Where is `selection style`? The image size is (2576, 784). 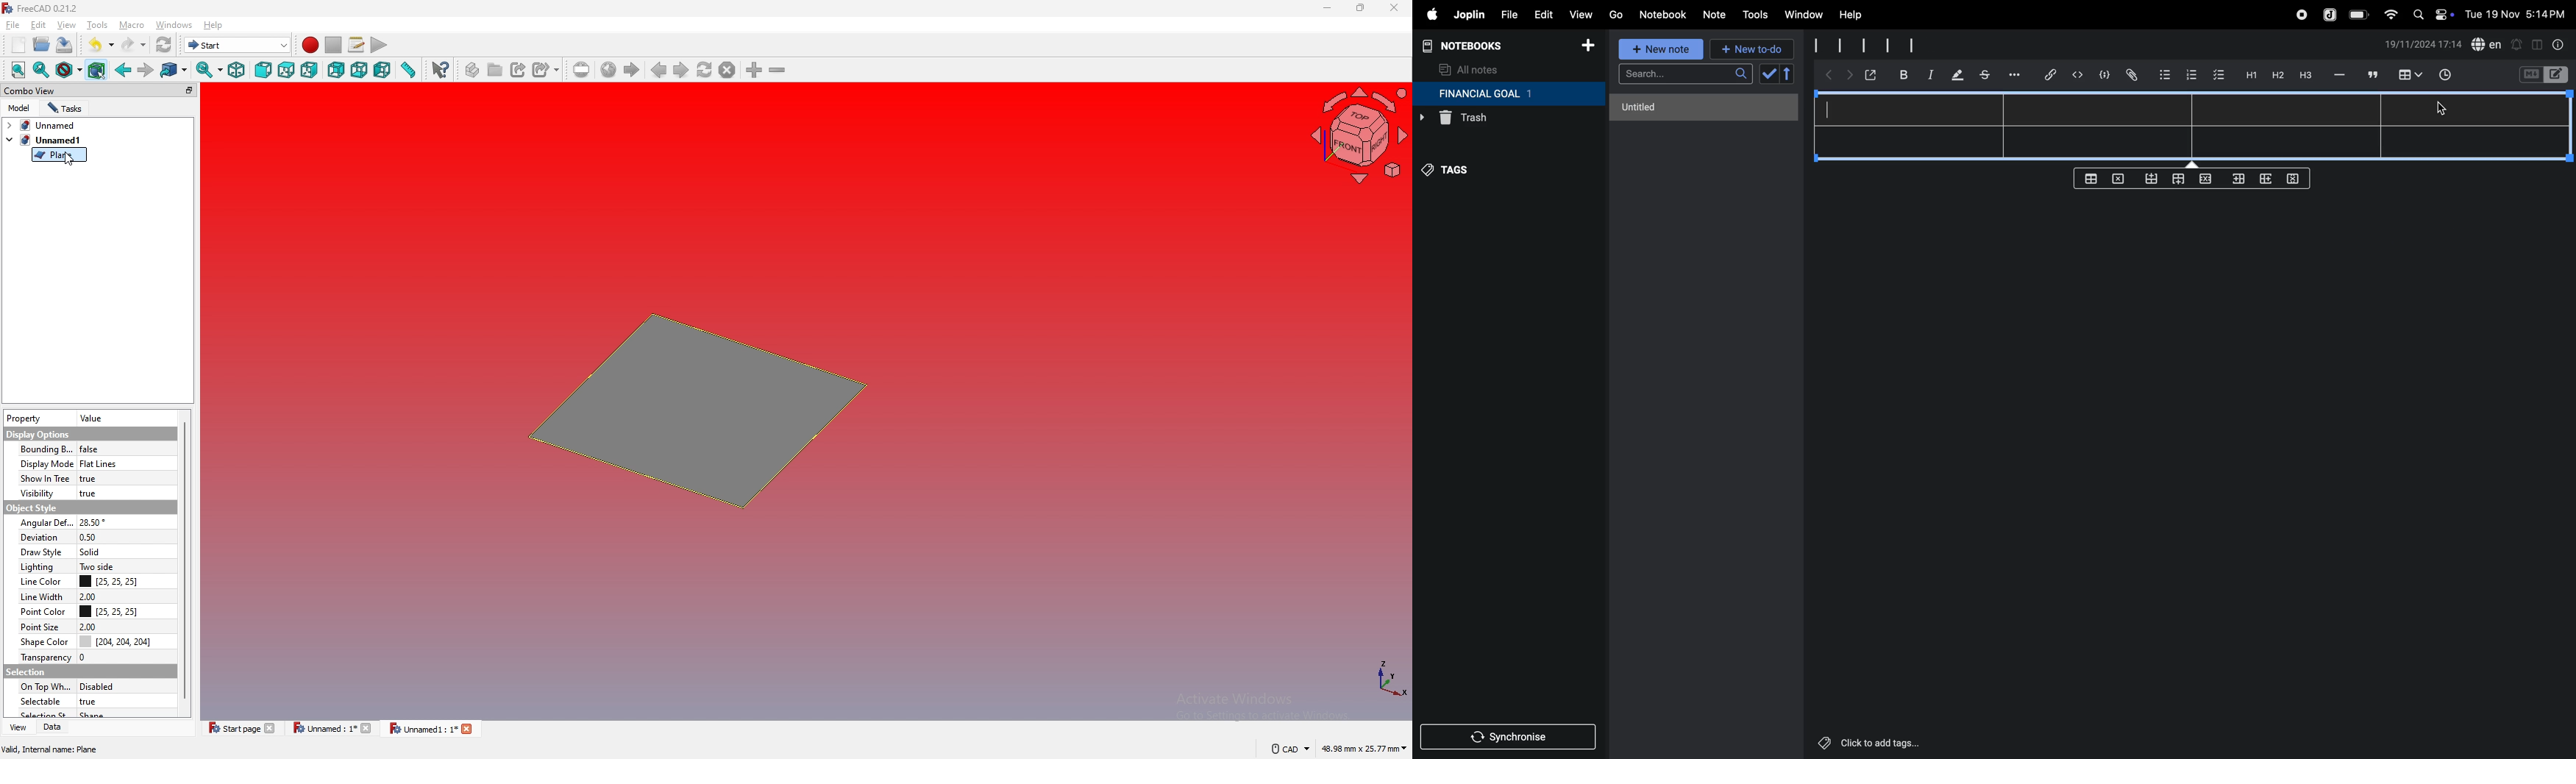
selection style is located at coordinates (44, 713).